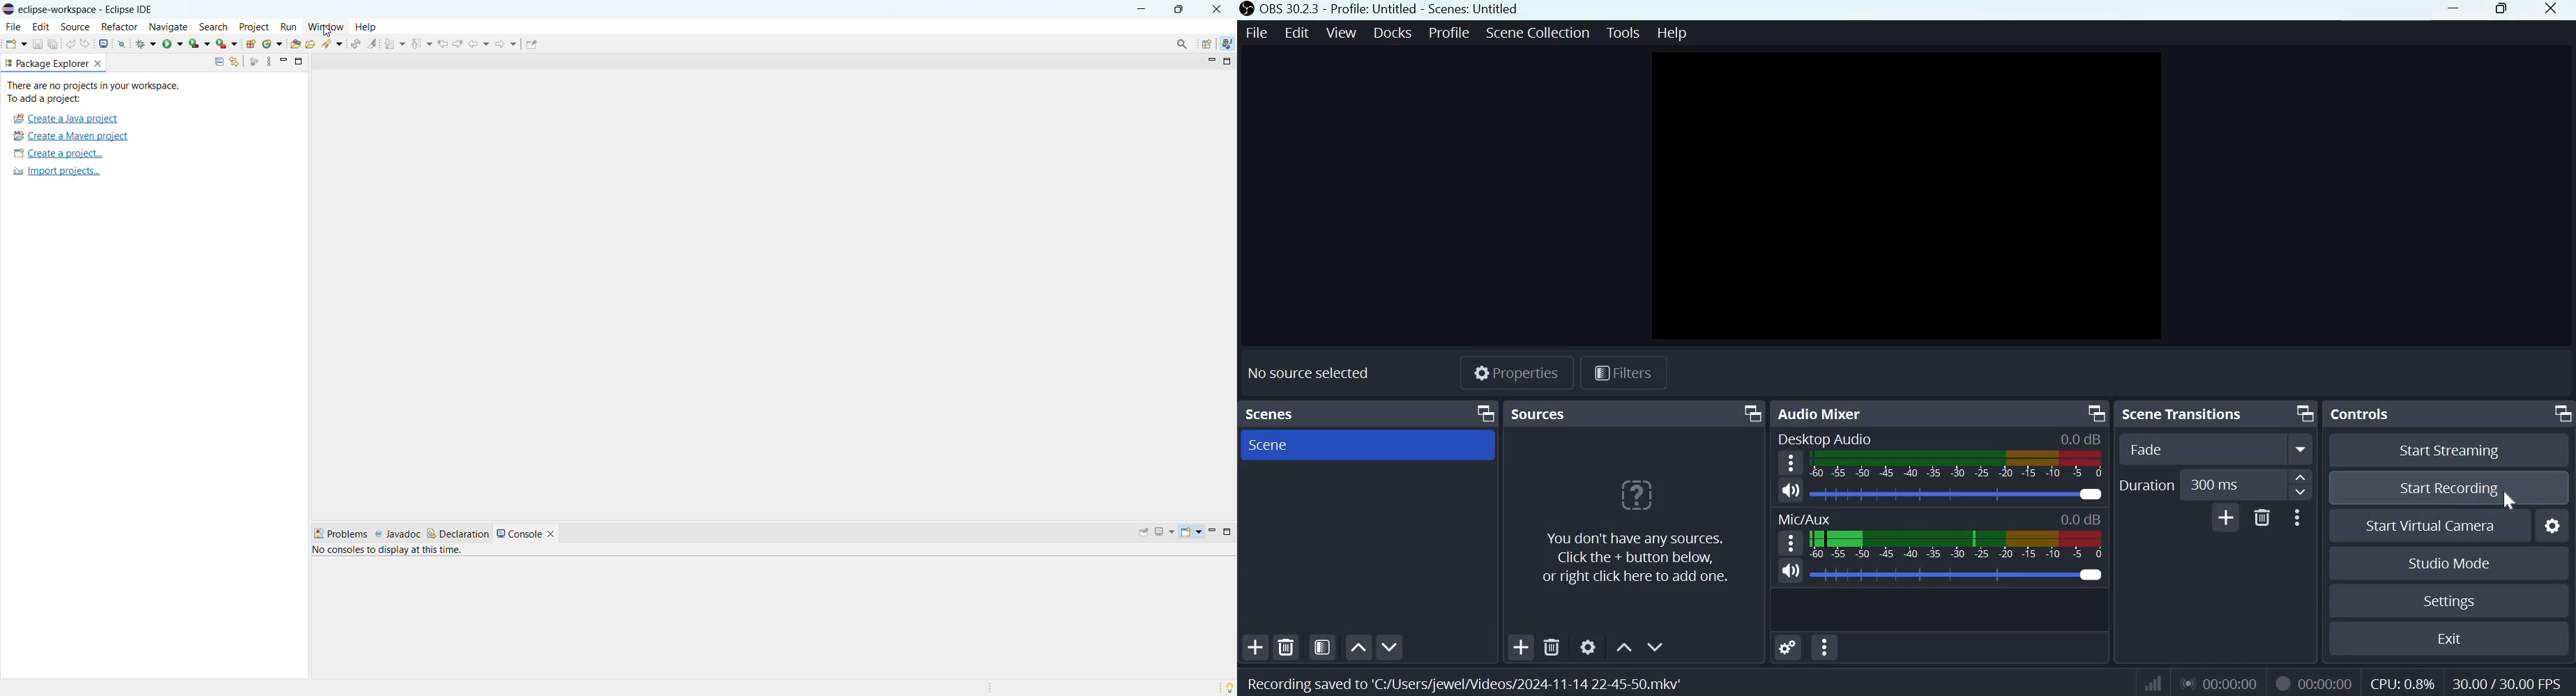 This screenshot has height=700, width=2576. I want to click on Desktop Audio, so click(1821, 439).